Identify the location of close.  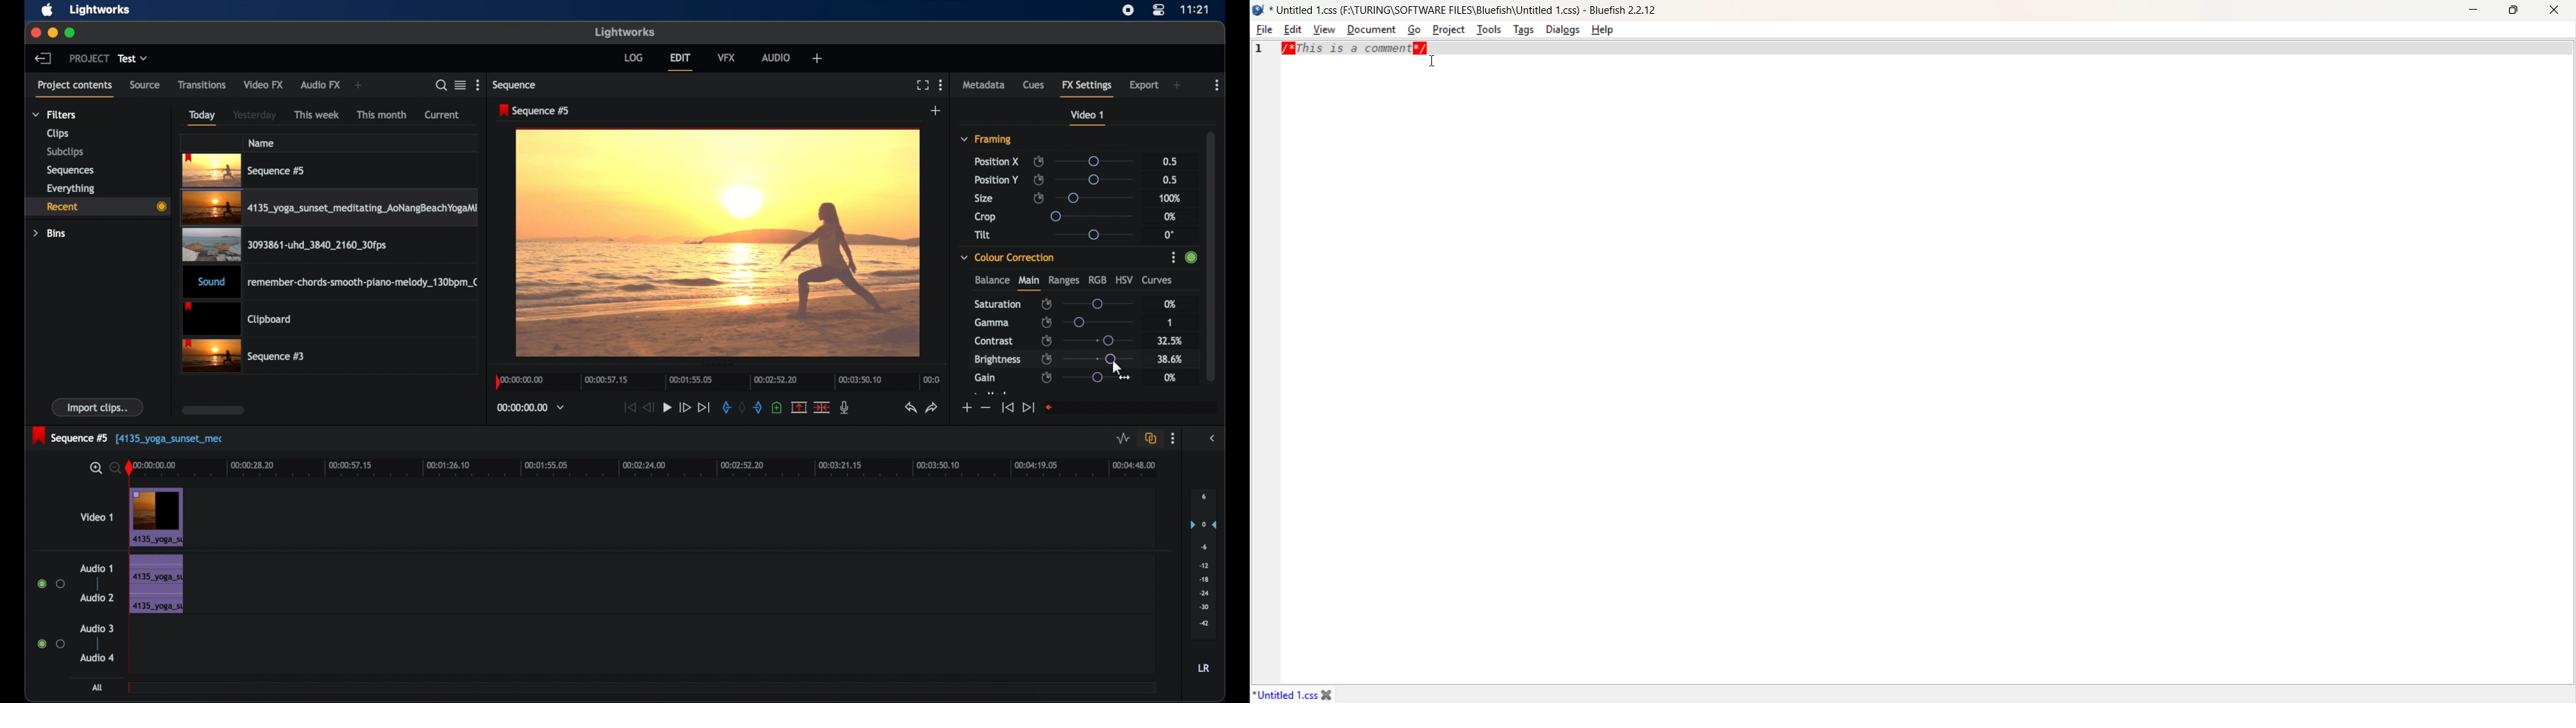
(35, 32).